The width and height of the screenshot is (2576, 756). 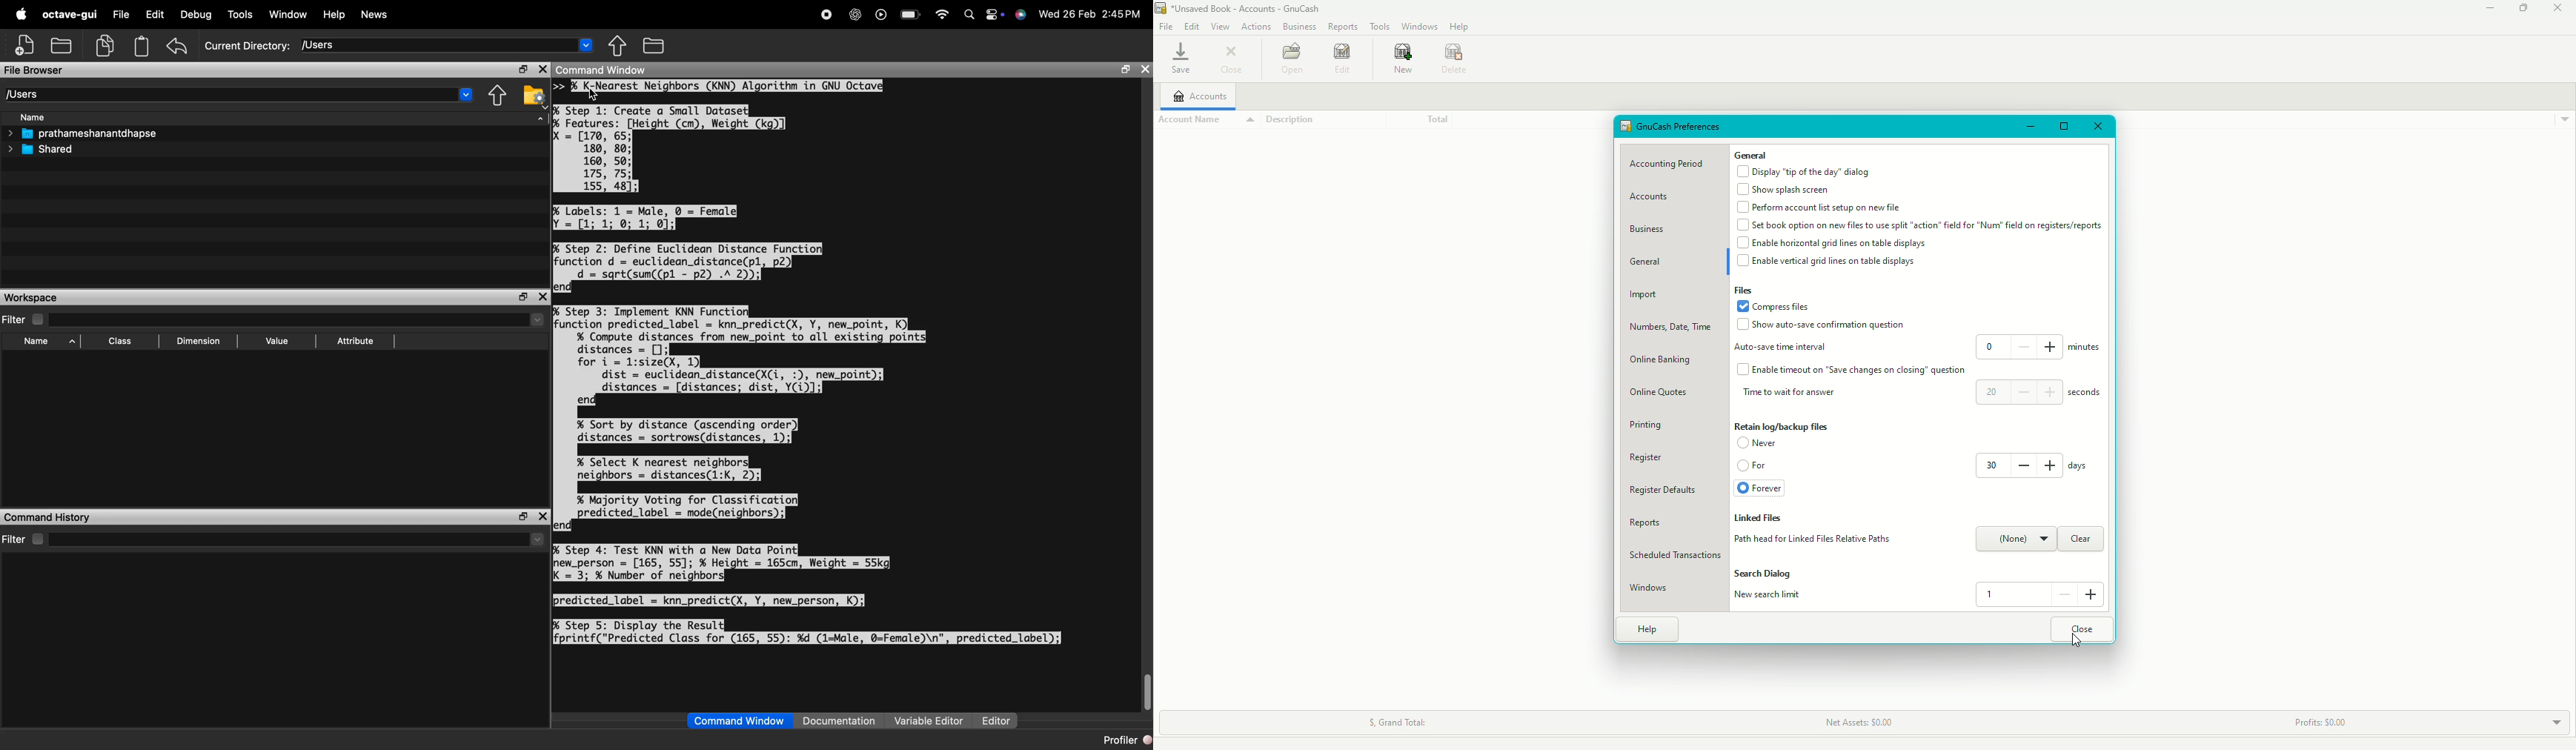 I want to click on Restore, so click(x=2522, y=8).